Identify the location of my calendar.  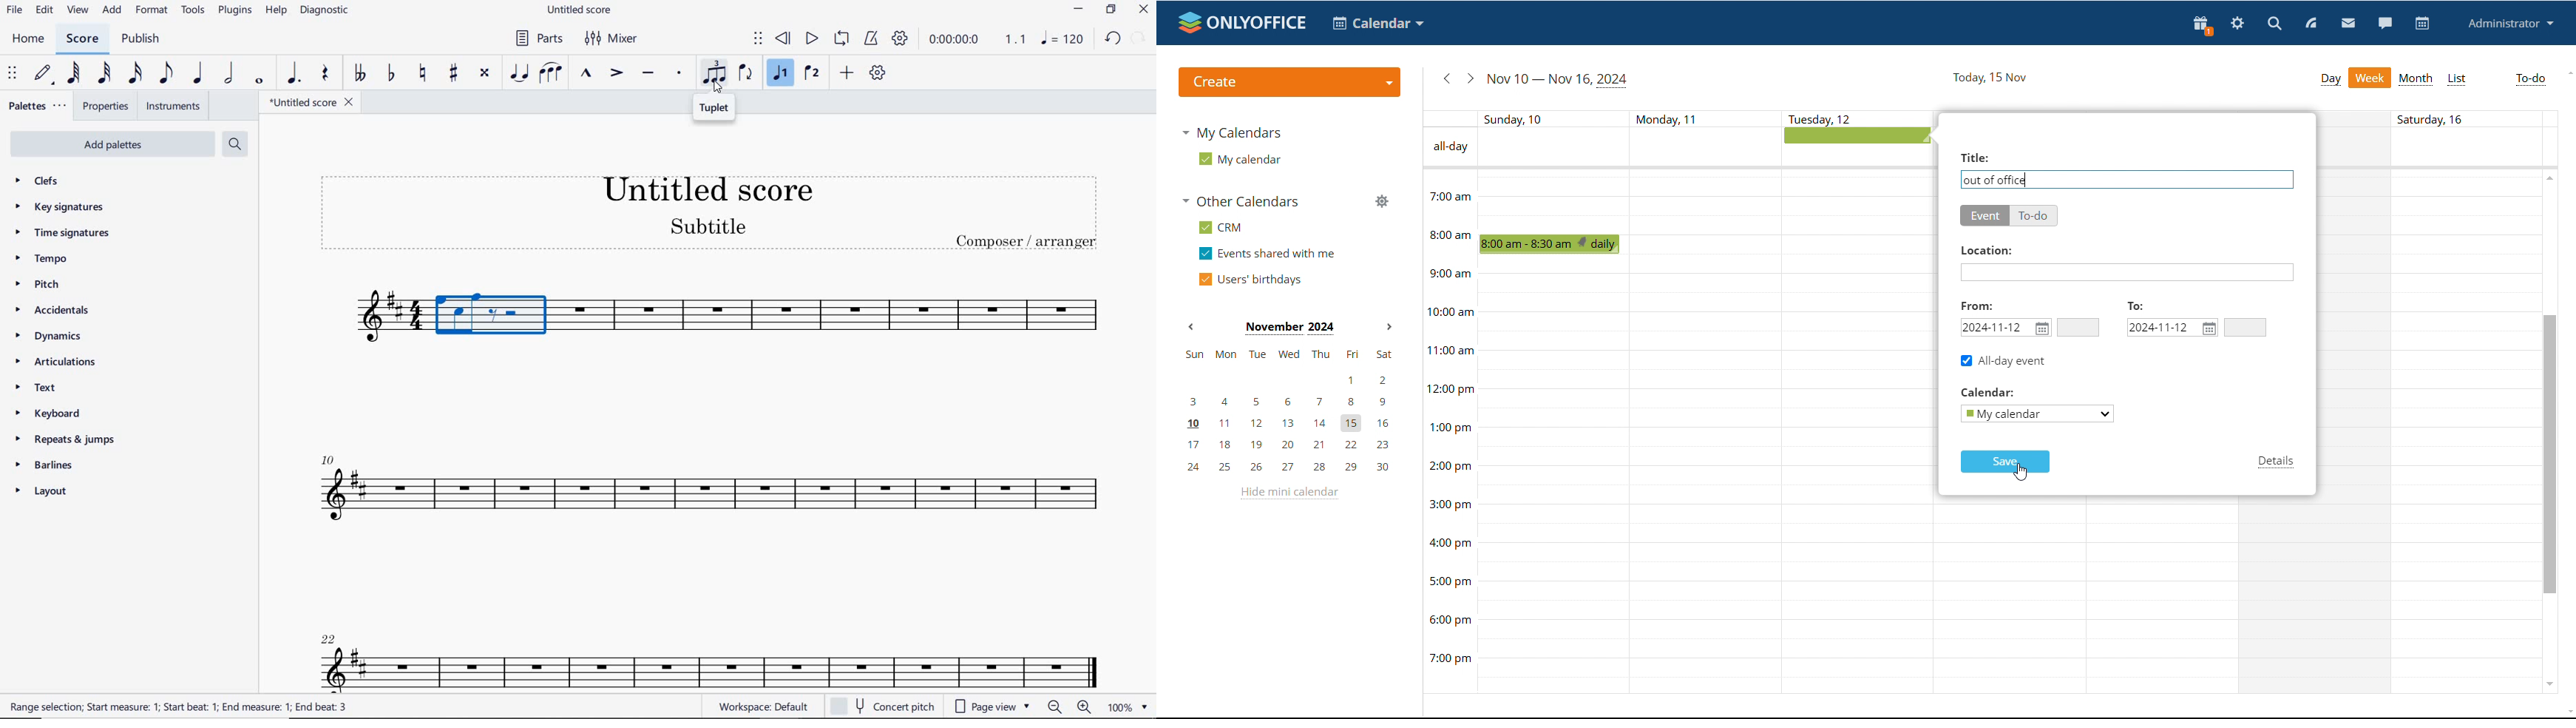
(1240, 159).